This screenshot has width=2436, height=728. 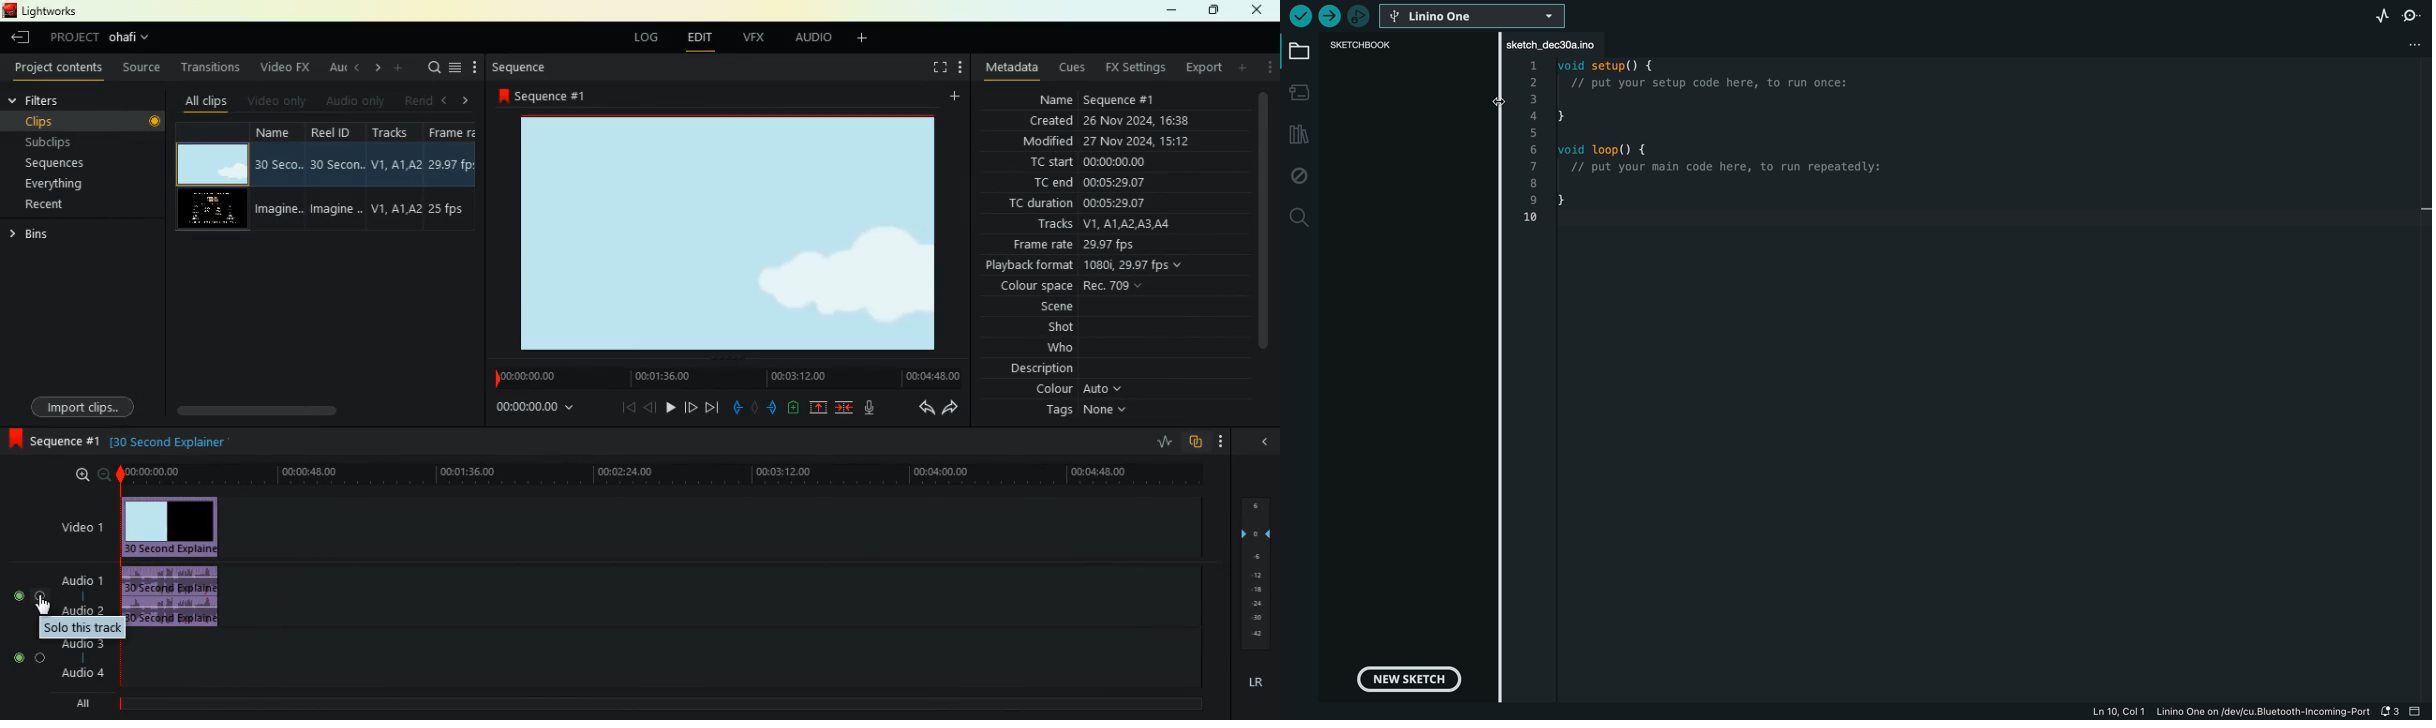 I want to click on vertical scroll bar, so click(x=1263, y=233).